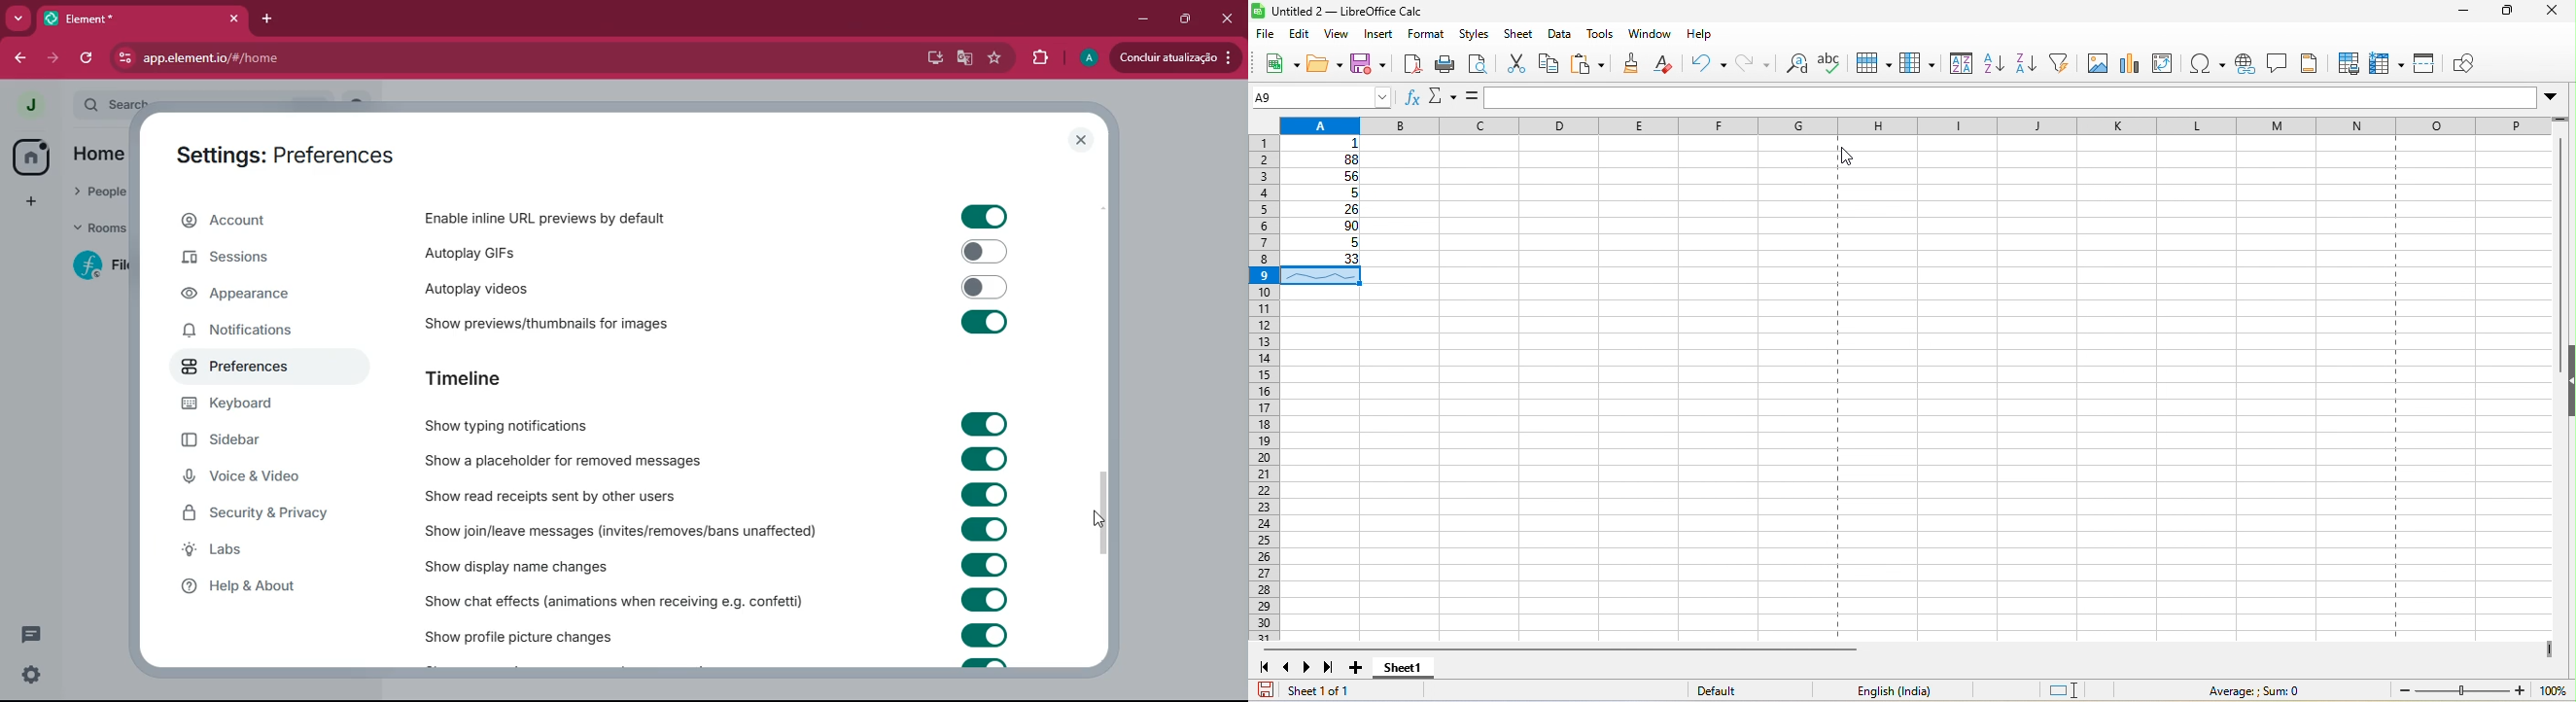 The height and width of the screenshot is (728, 2576). What do you see at coordinates (98, 265) in the screenshot?
I see `filecoin lotus implementation` at bounding box center [98, 265].